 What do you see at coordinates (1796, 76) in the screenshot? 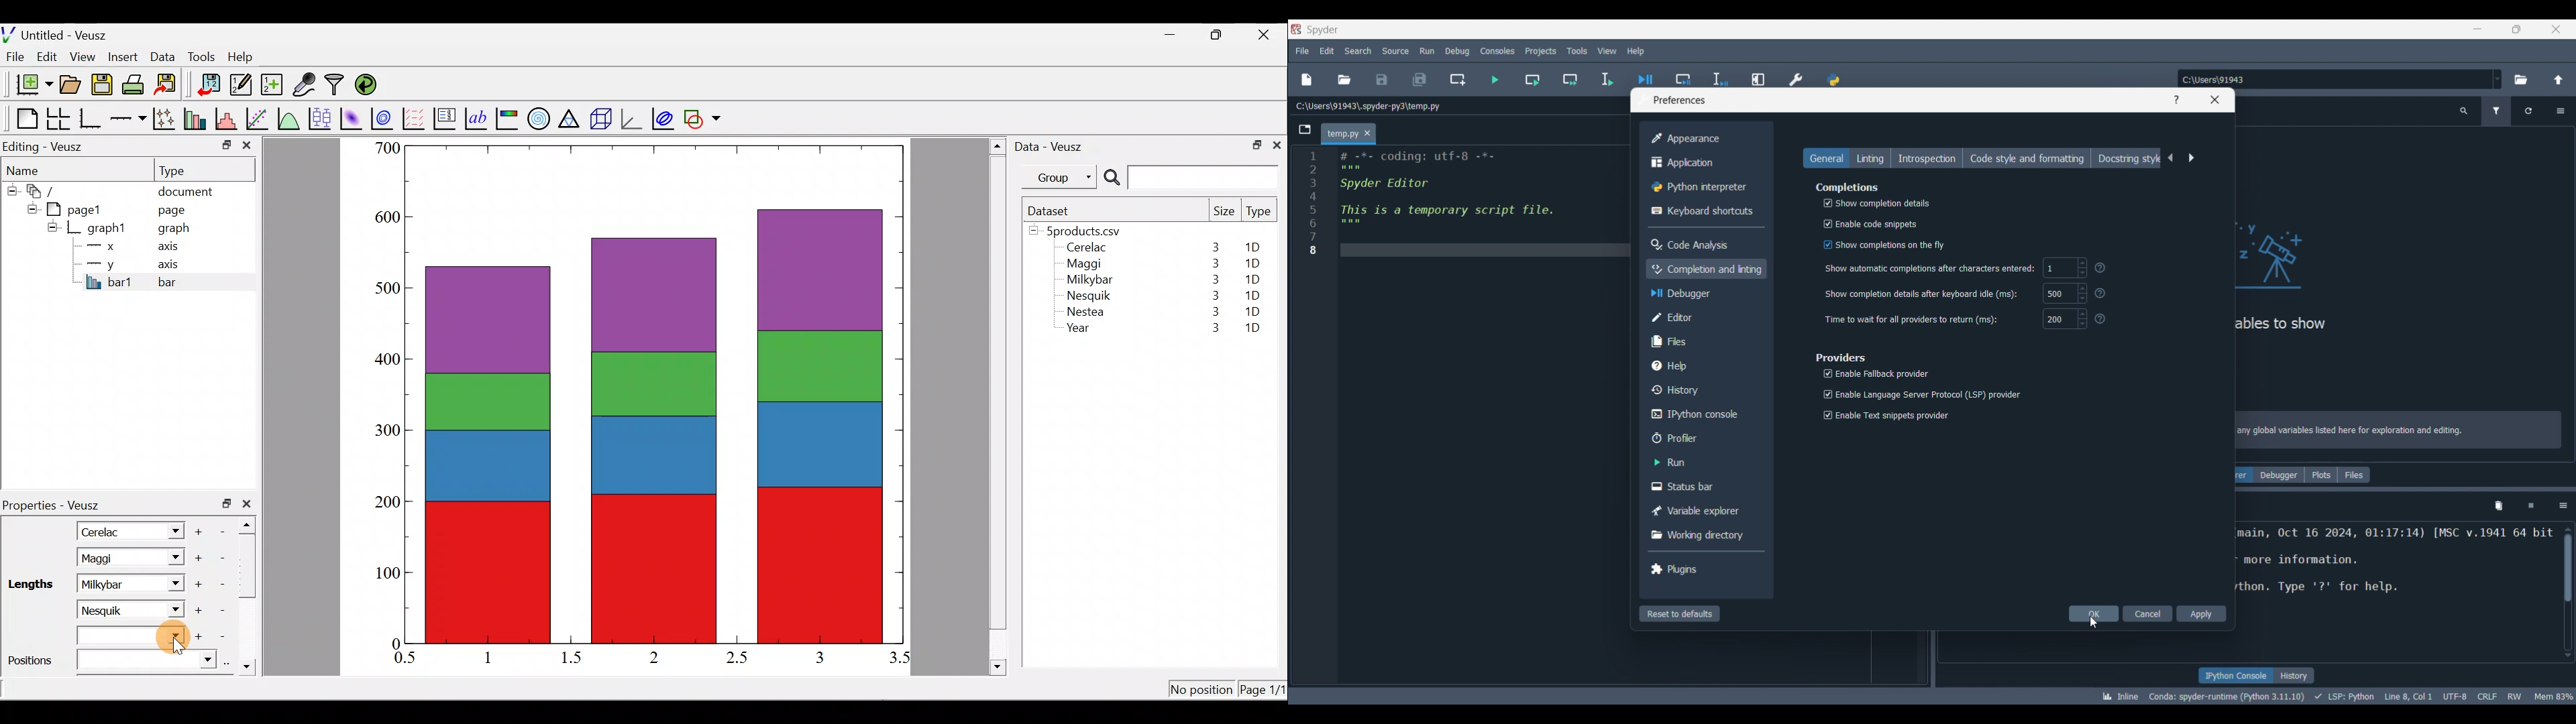
I see `Preferences` at bounding box center [1796, 76].